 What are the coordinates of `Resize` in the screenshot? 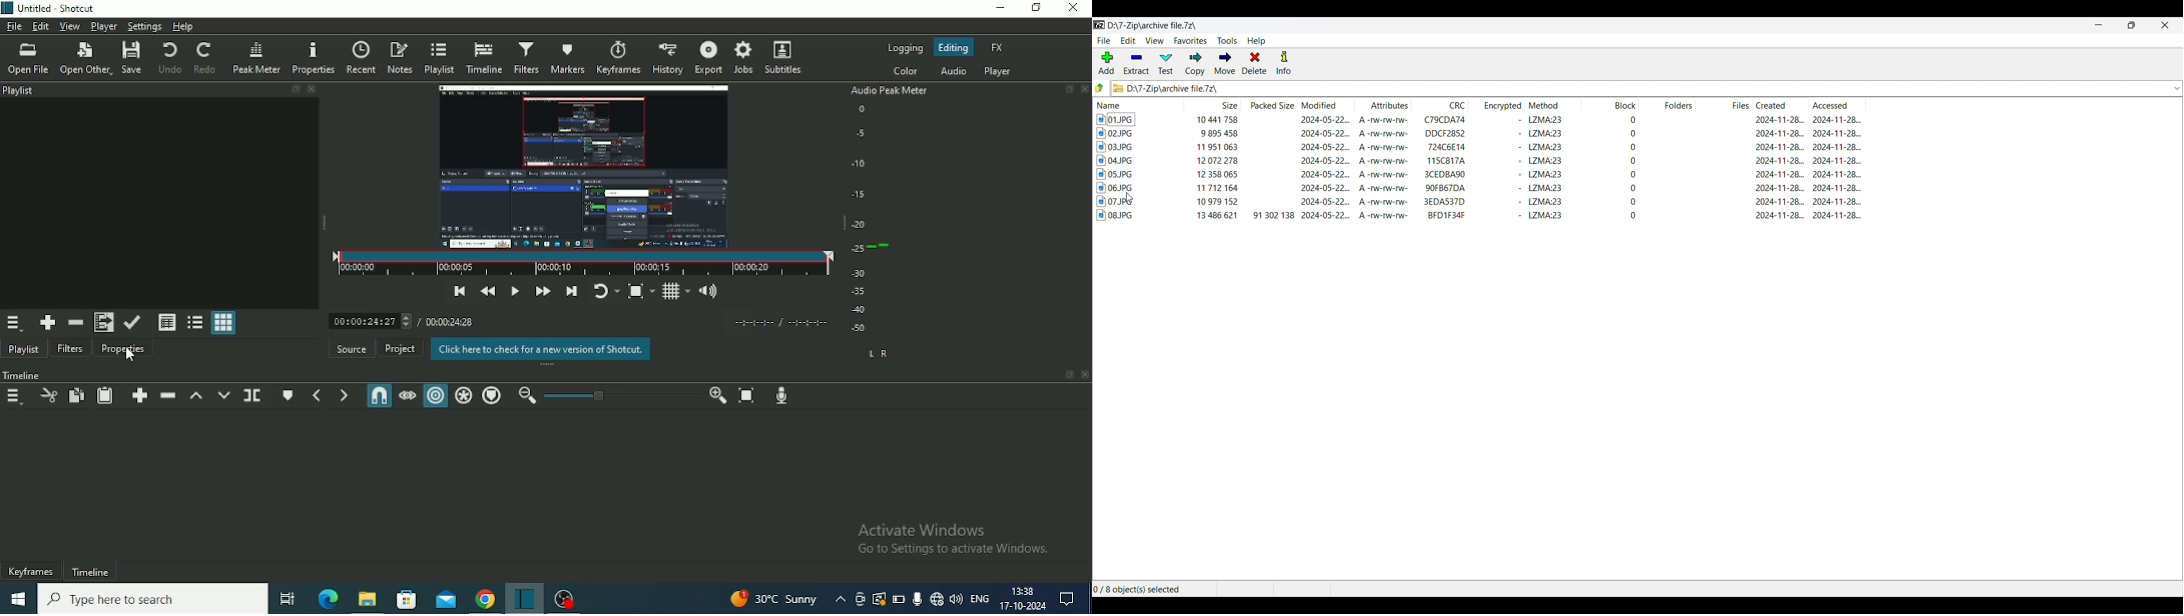 It's located at (549, 365).